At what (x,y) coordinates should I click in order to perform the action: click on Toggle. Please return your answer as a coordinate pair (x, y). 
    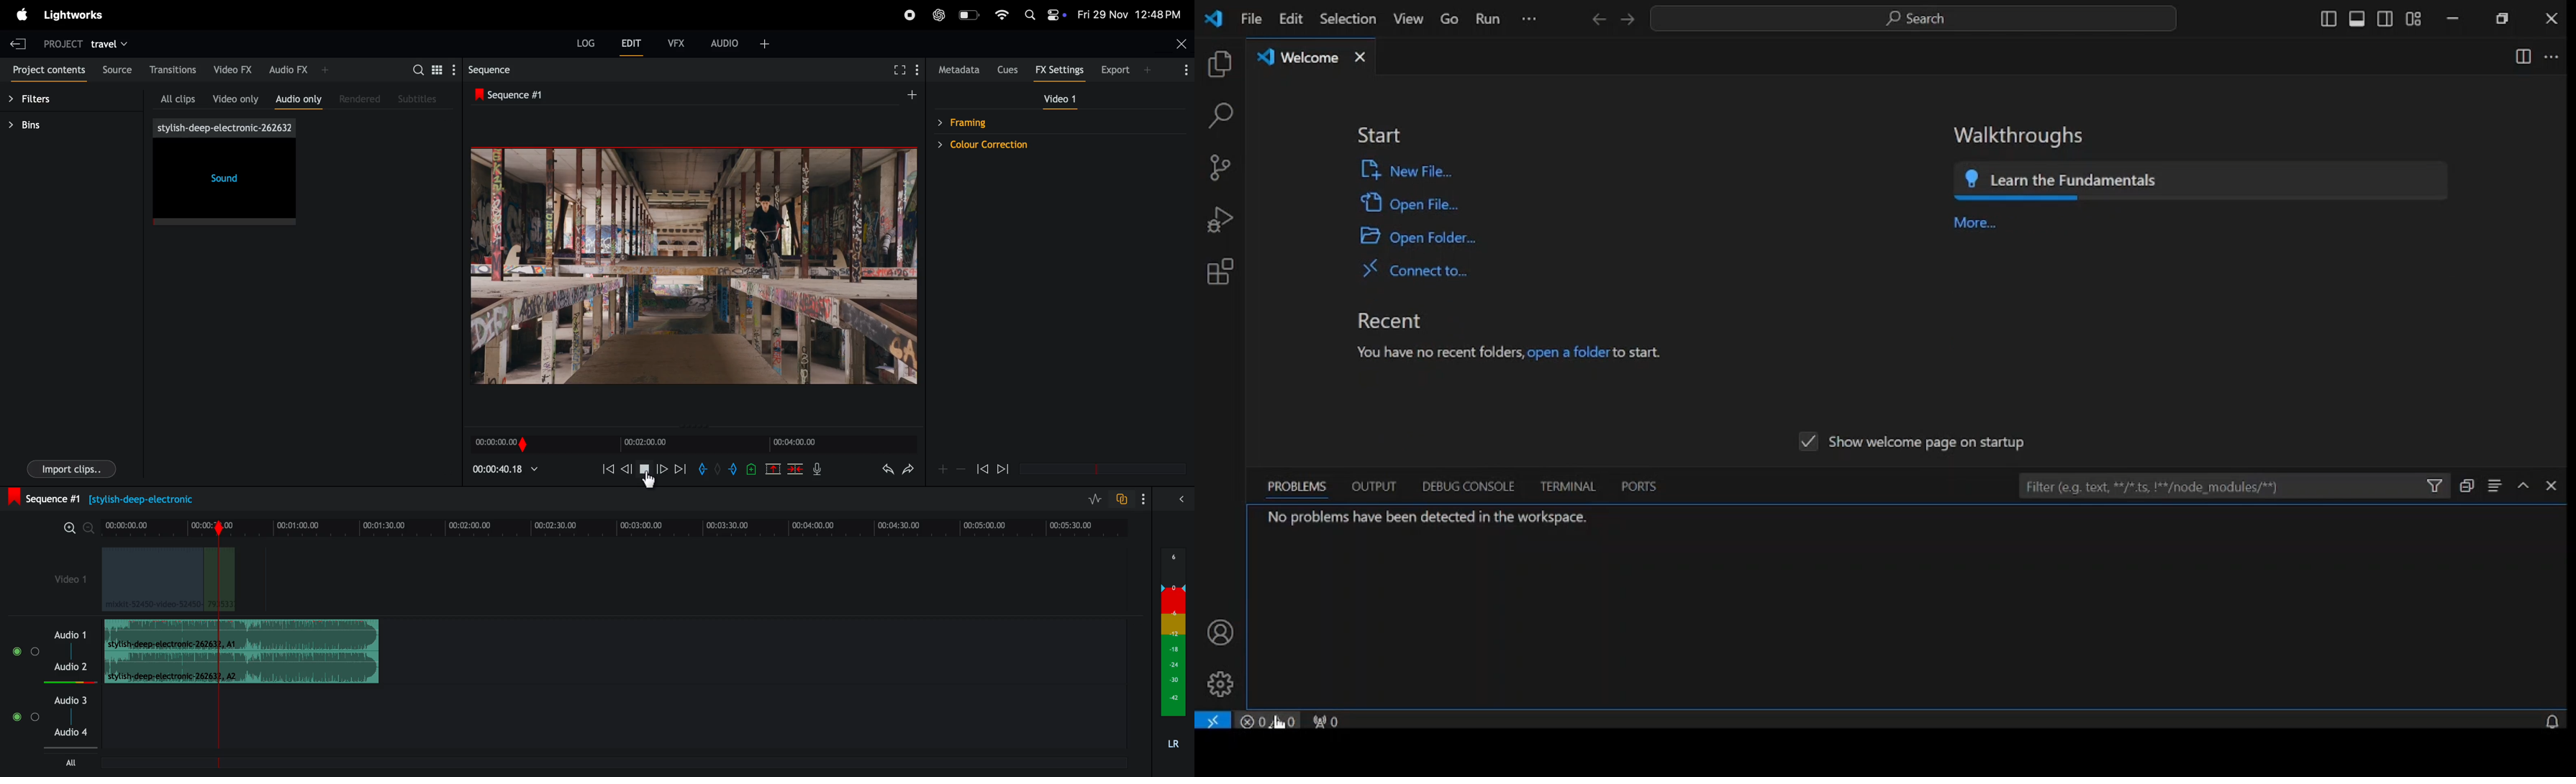
    Looking at the image, I should click on (35, 720).